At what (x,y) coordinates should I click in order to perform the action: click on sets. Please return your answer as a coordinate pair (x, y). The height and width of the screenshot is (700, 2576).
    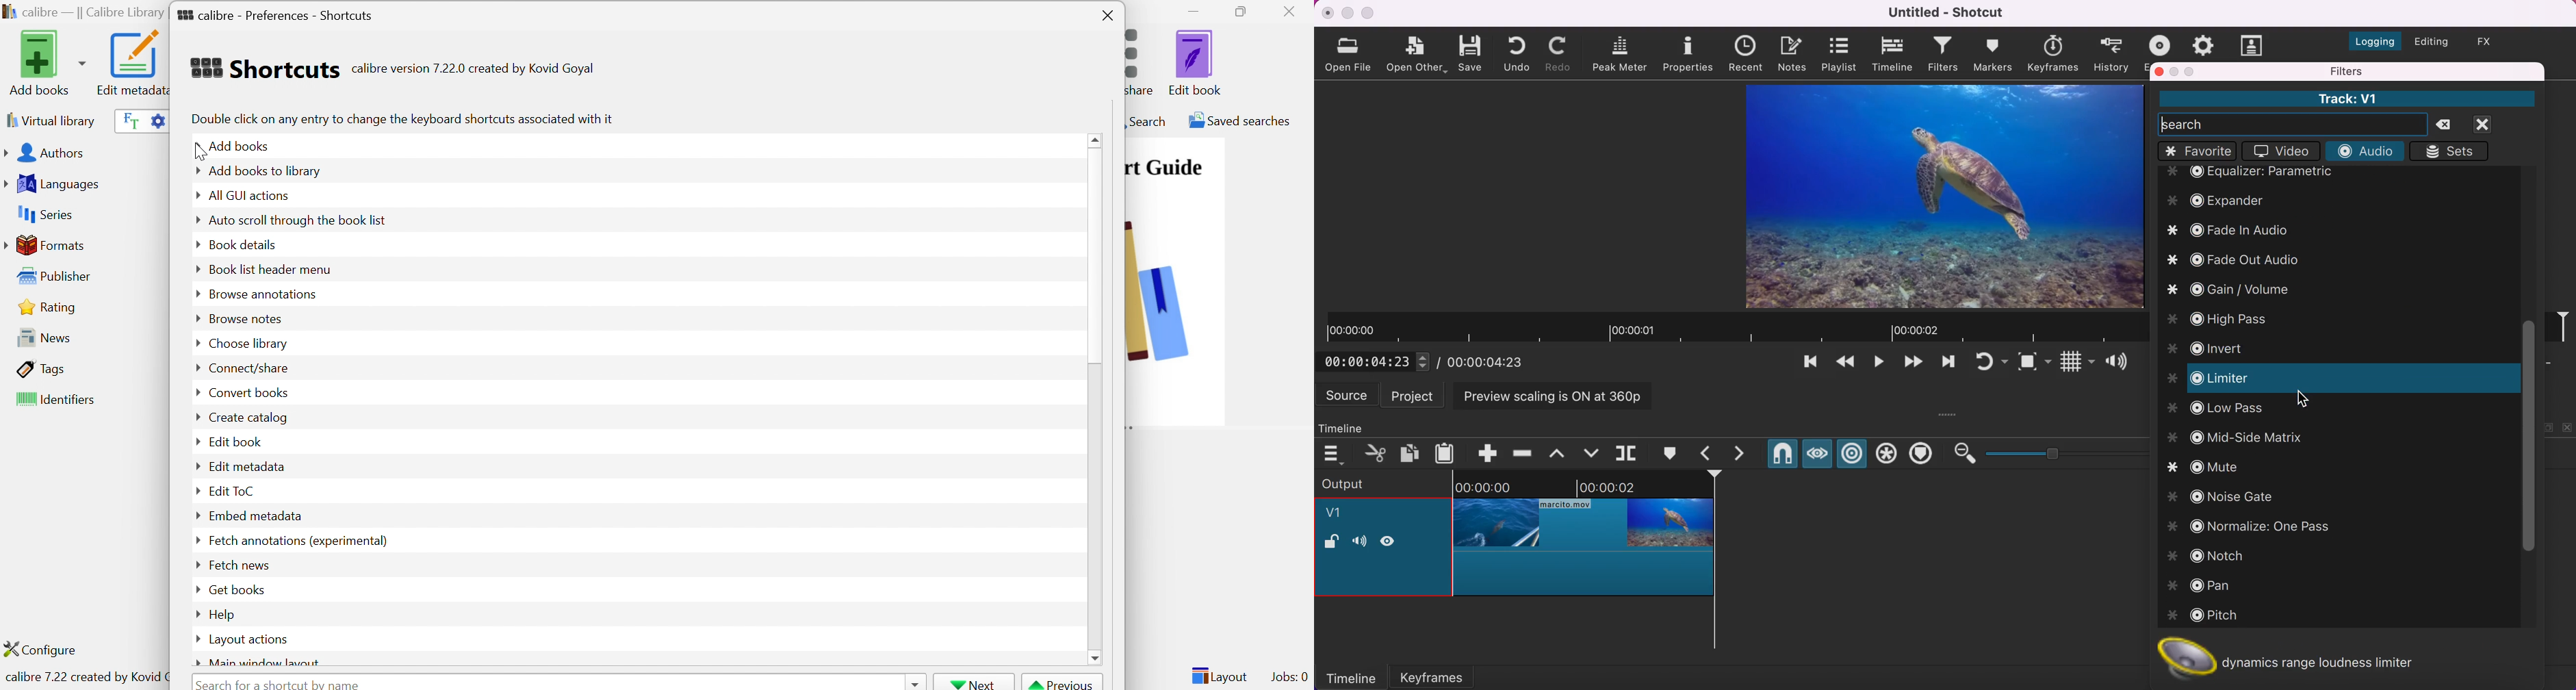
    Looking at the image, I should click on (2453, 151).